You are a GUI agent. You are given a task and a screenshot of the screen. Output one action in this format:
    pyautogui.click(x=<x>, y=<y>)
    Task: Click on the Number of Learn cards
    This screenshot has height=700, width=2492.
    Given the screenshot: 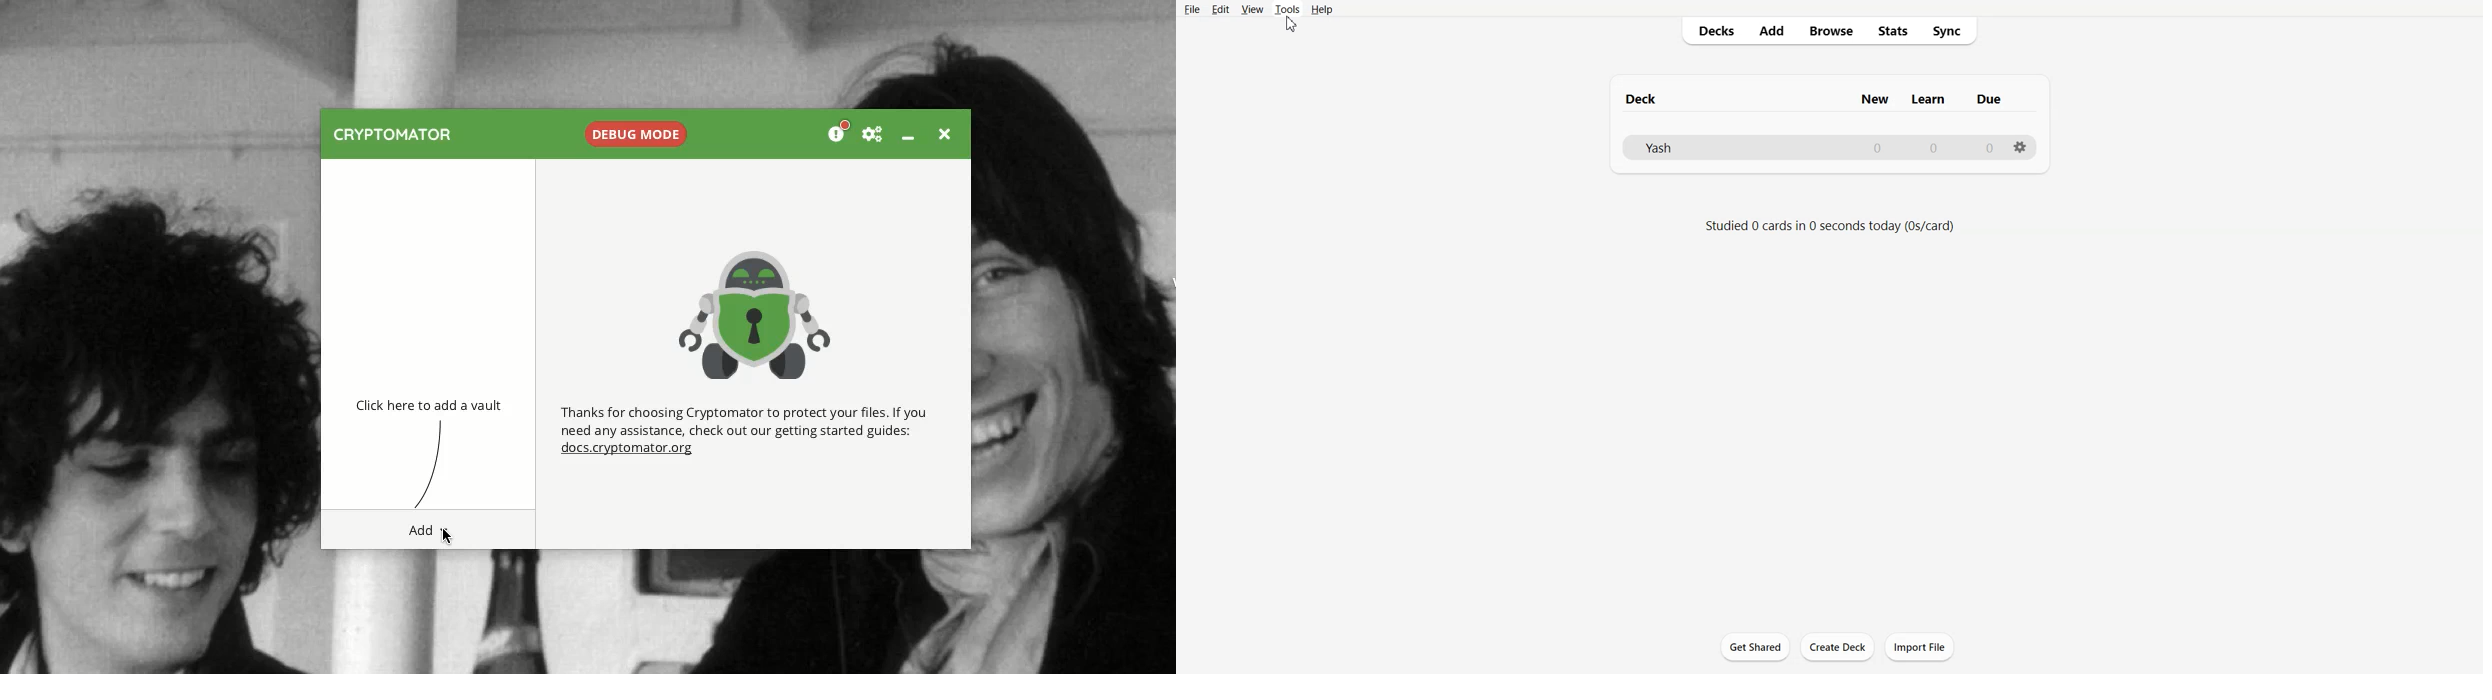 What is the action you would take?
    pyautogui.click(x=1934, y=147)
    